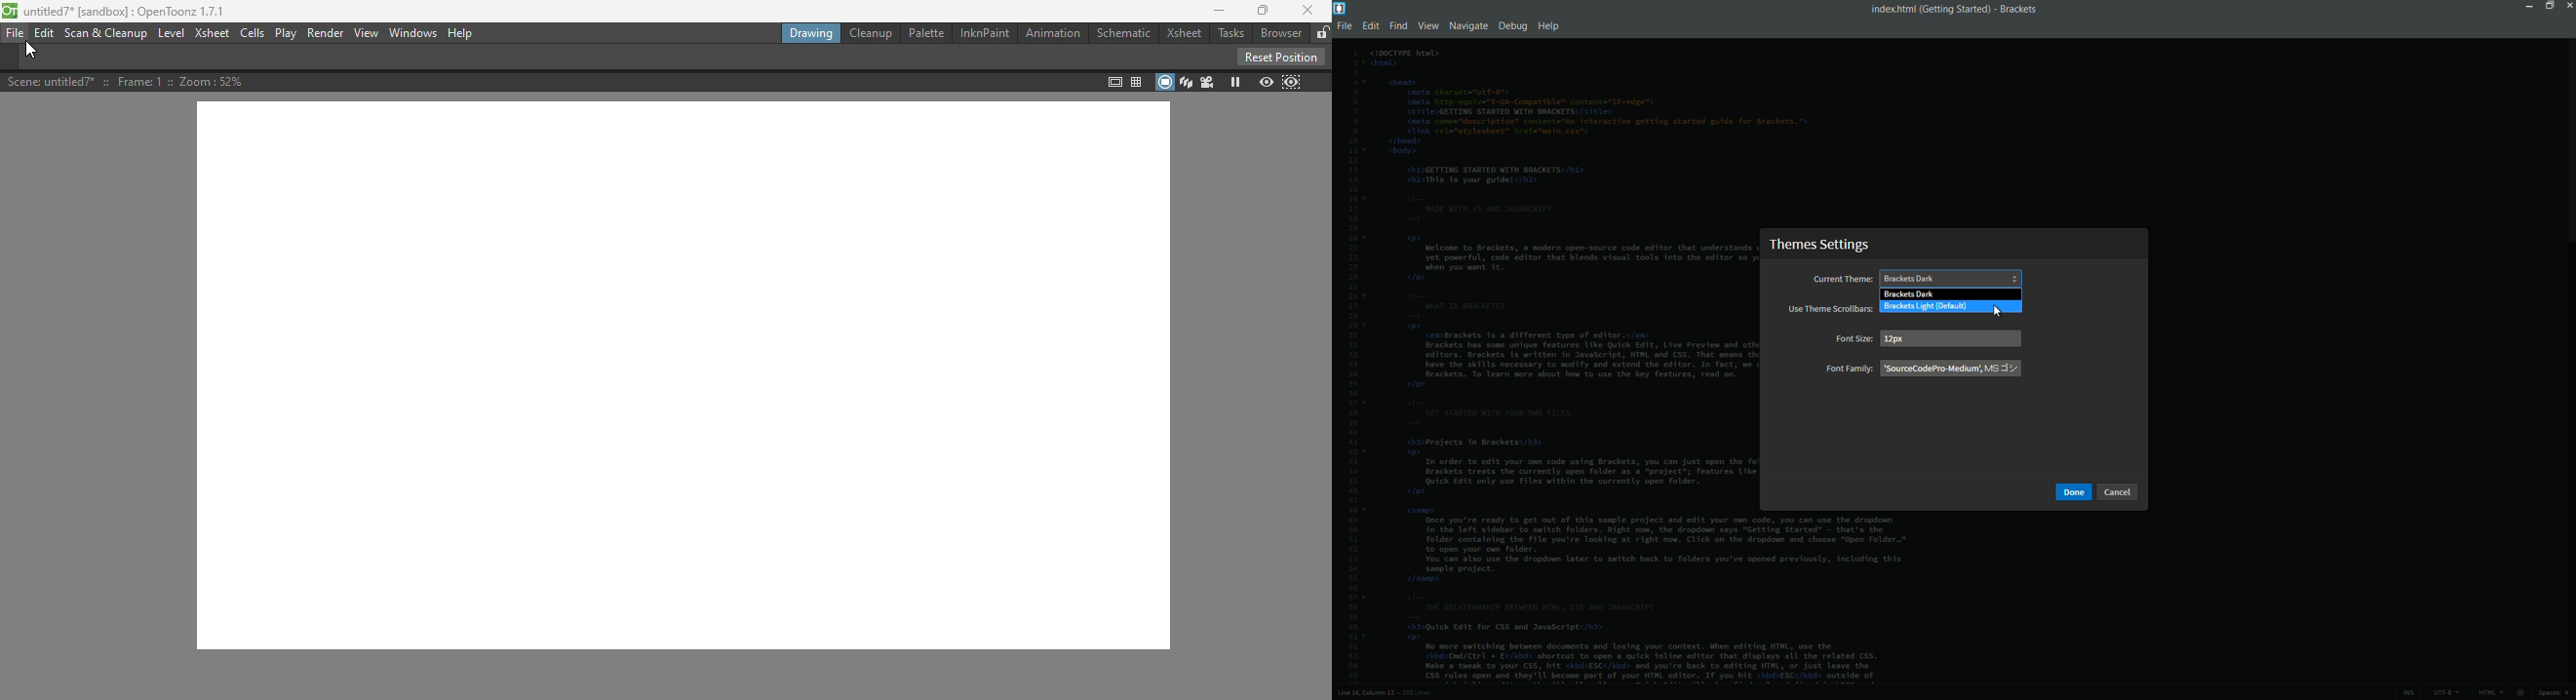 This screenshot has height=700, width=2576. Describe the element at coordinates (1561, 365) in the screenshot. I see `file code` at that location.